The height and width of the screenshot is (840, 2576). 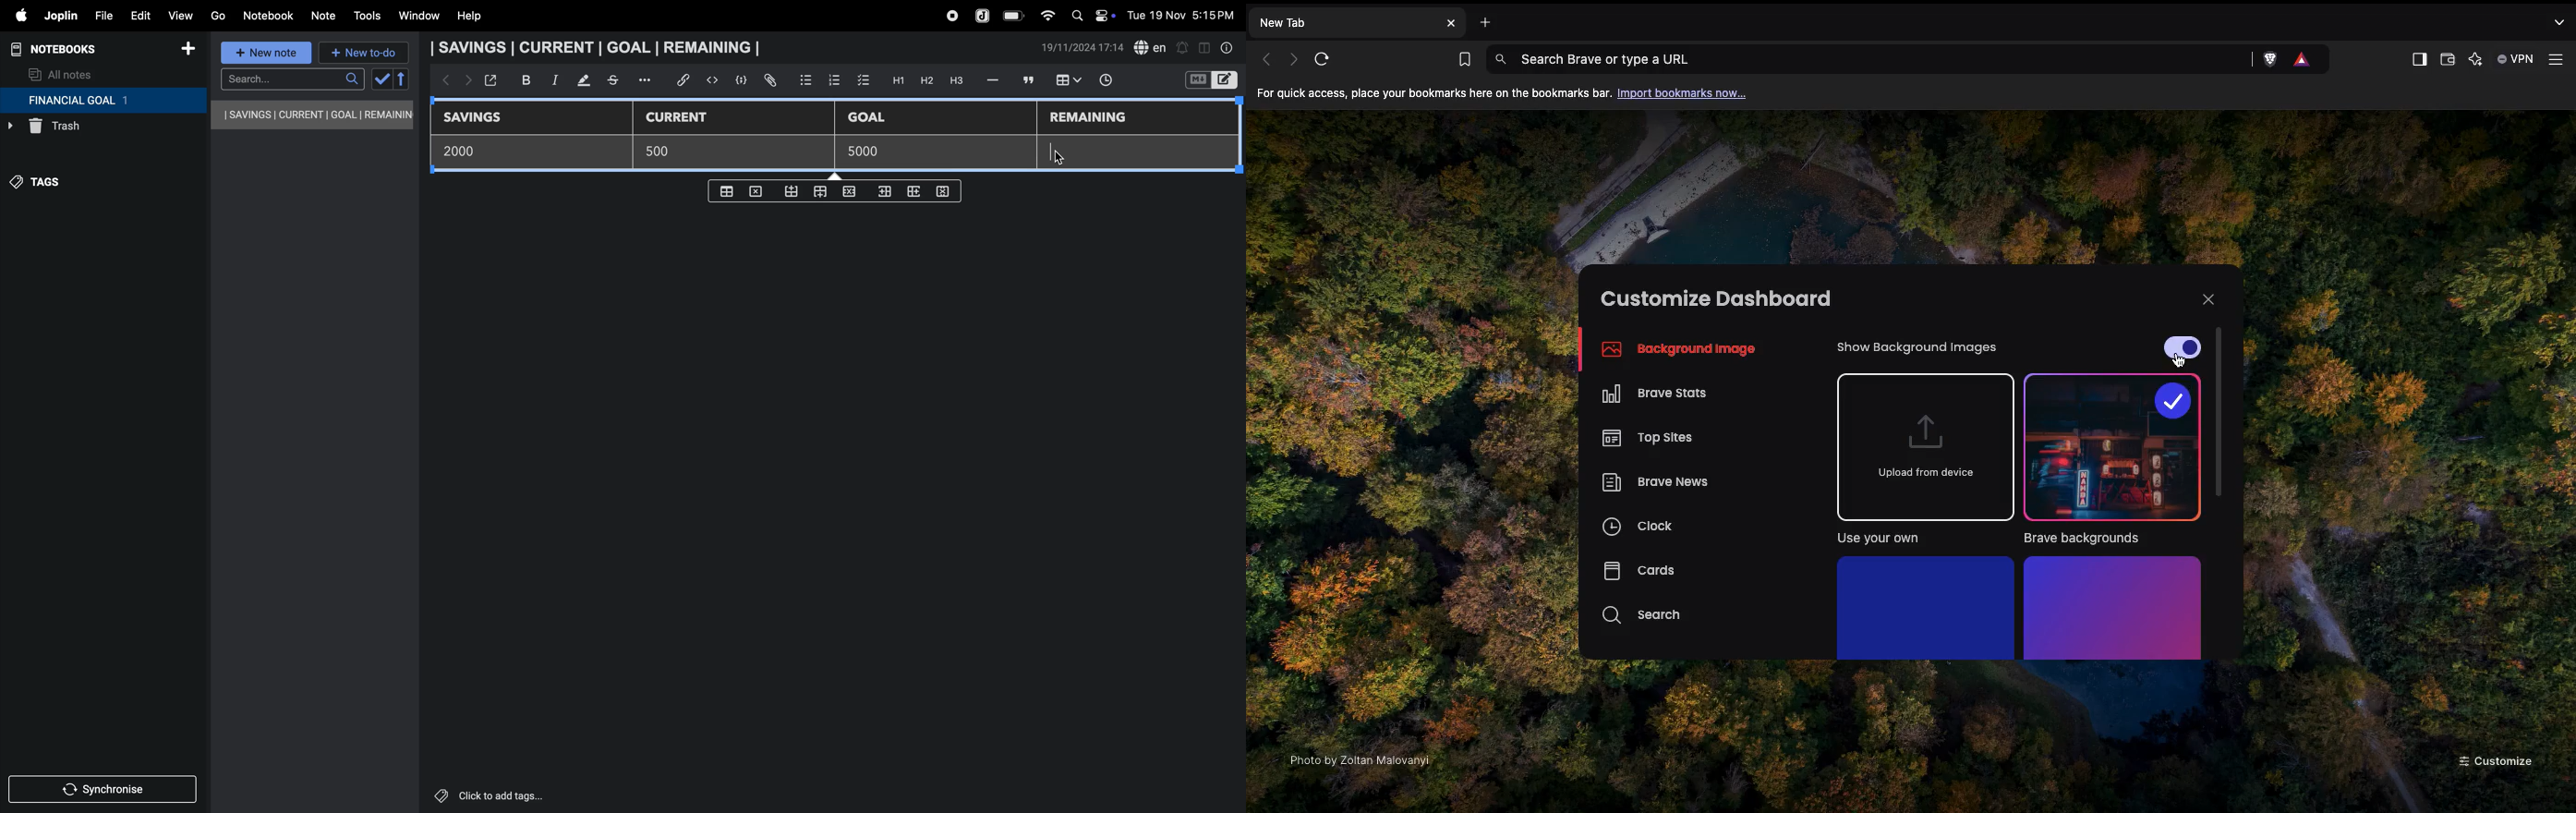 What do you see at coordinates (614, 82) in the screenshot?
I see `stketchbook` at bounding box center [614, 82].